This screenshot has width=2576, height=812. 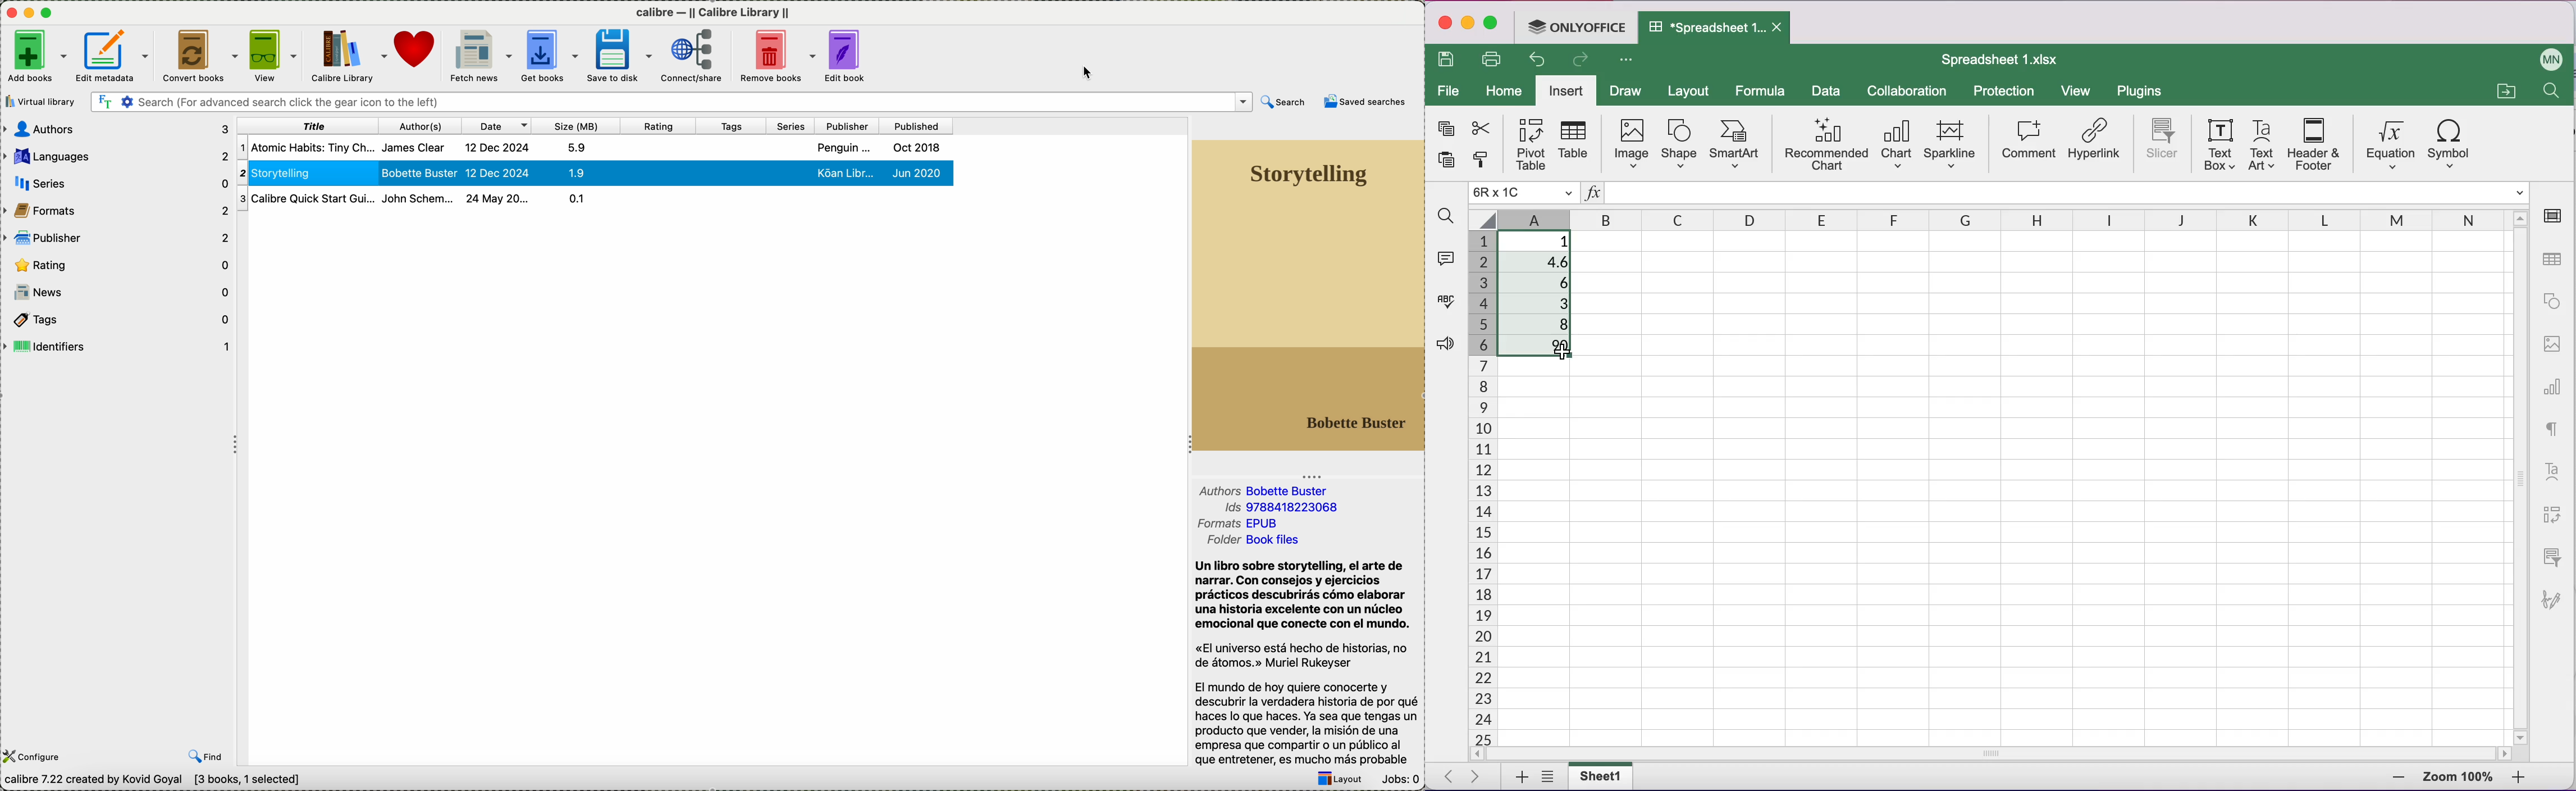 What do you see at coordinates (1737, 143) in the screenshot?
I see `smart art` at bounding box center [1737, 143].